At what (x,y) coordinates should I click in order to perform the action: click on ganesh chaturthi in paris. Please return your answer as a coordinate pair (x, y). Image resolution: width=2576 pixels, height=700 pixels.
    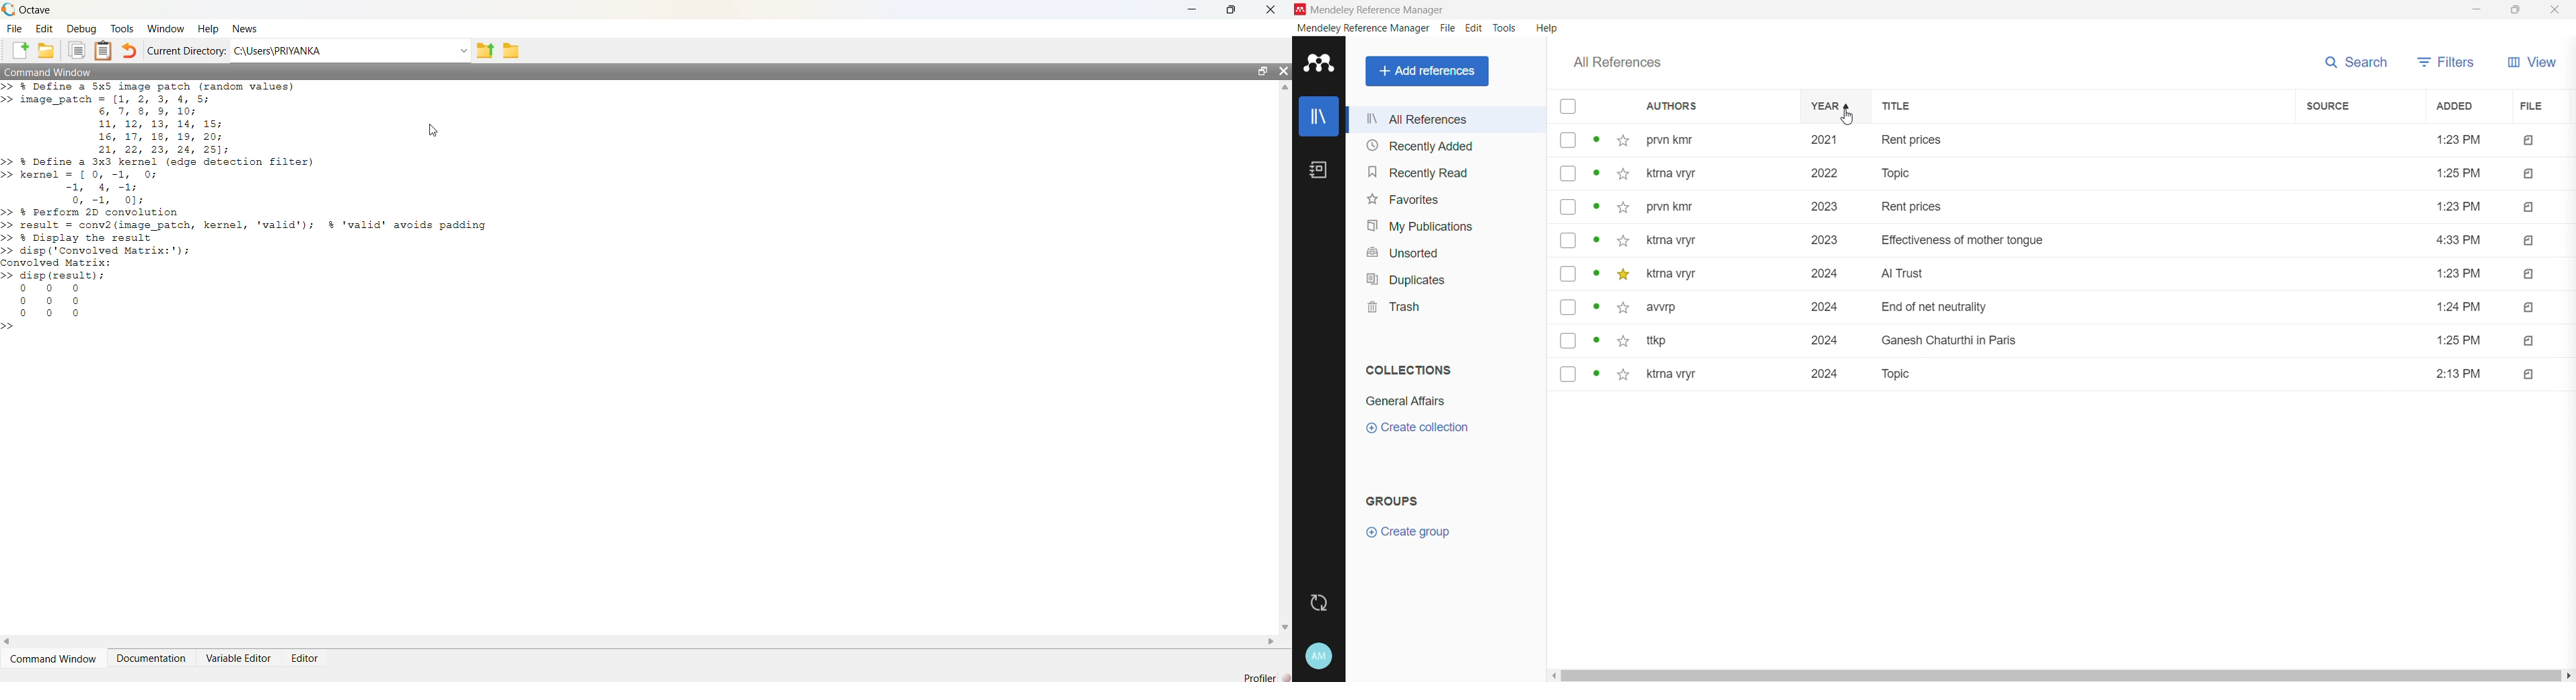
    Looking at the image, I should click on (1961, 342).